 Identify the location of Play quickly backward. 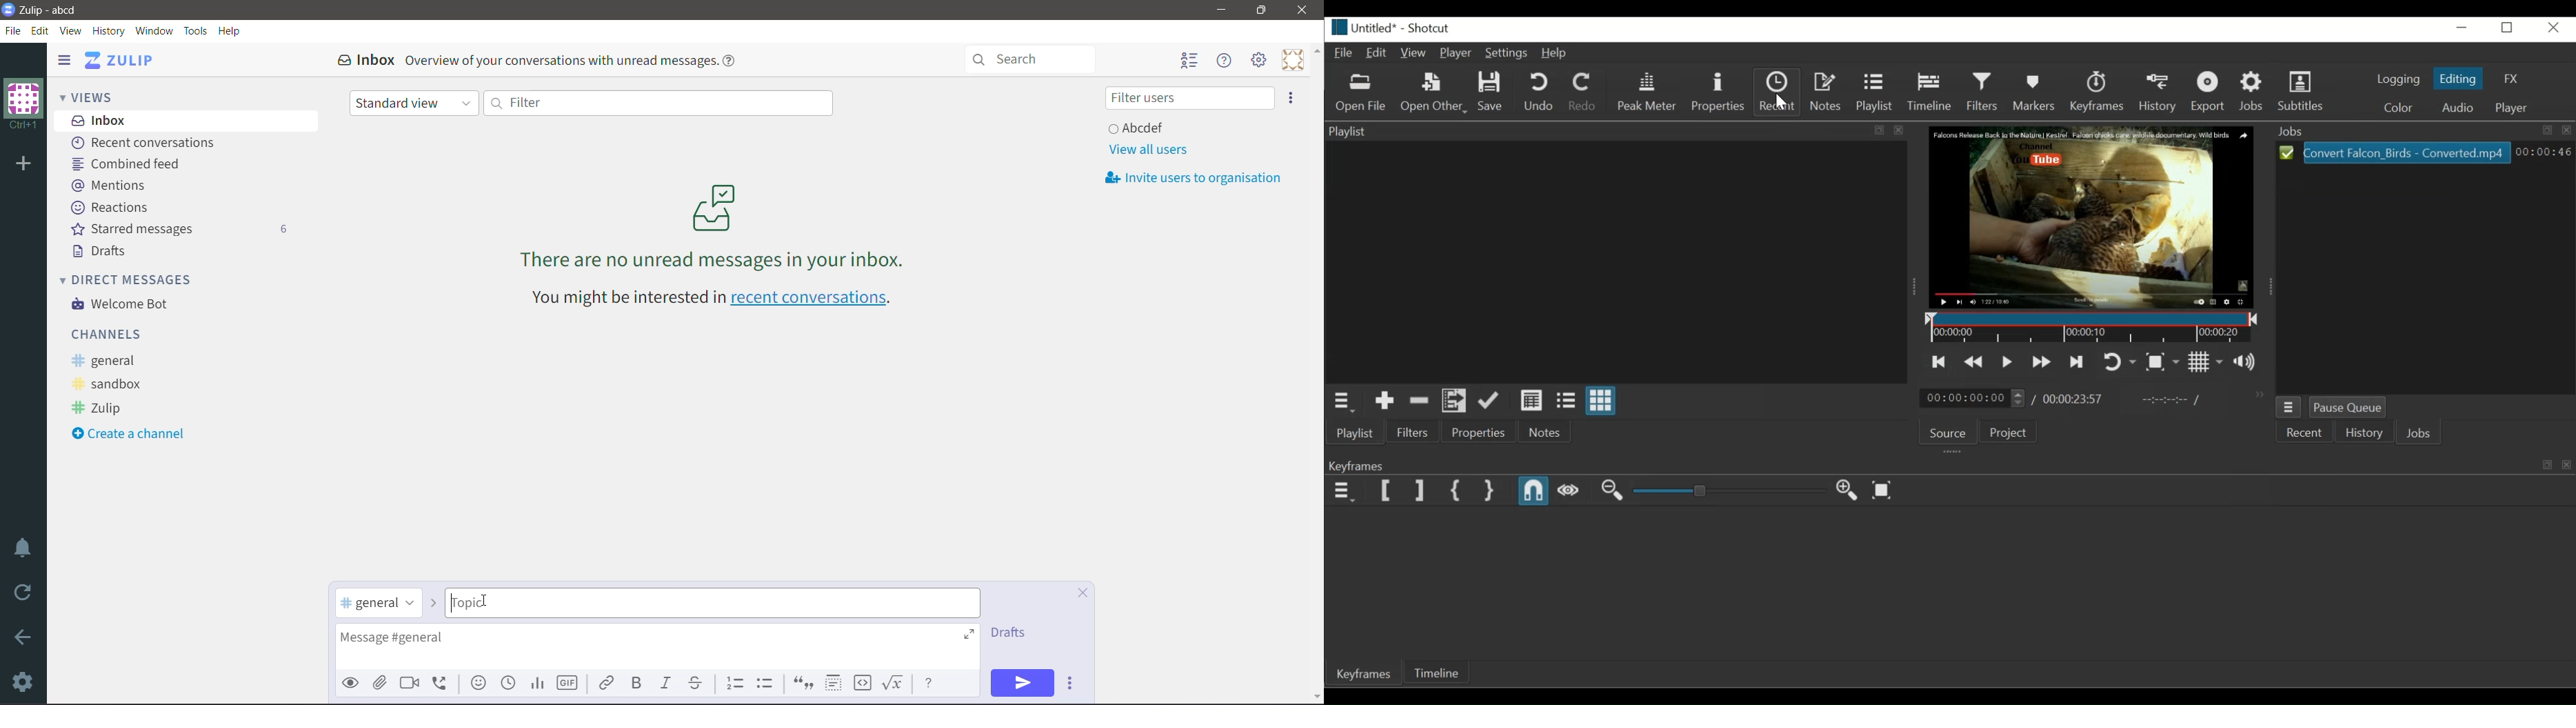
(1976, 361).